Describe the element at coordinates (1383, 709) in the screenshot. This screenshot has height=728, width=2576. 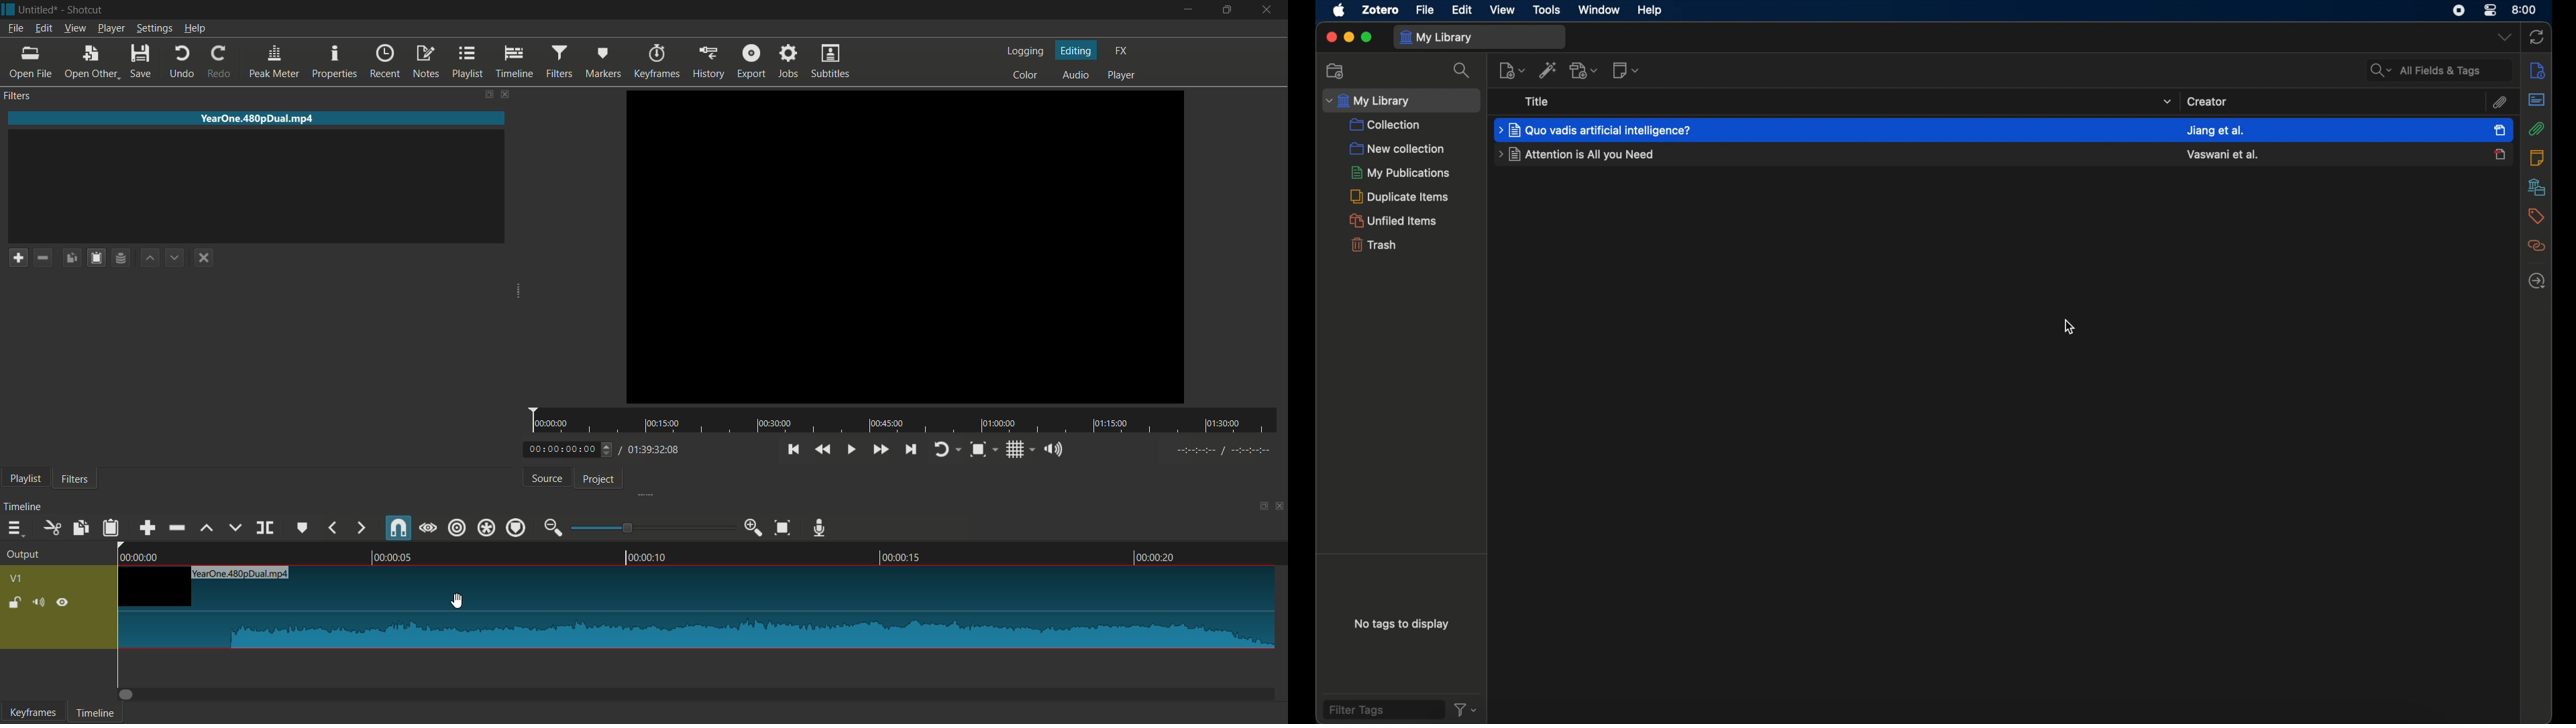
I see `filter tags fields` at that location.